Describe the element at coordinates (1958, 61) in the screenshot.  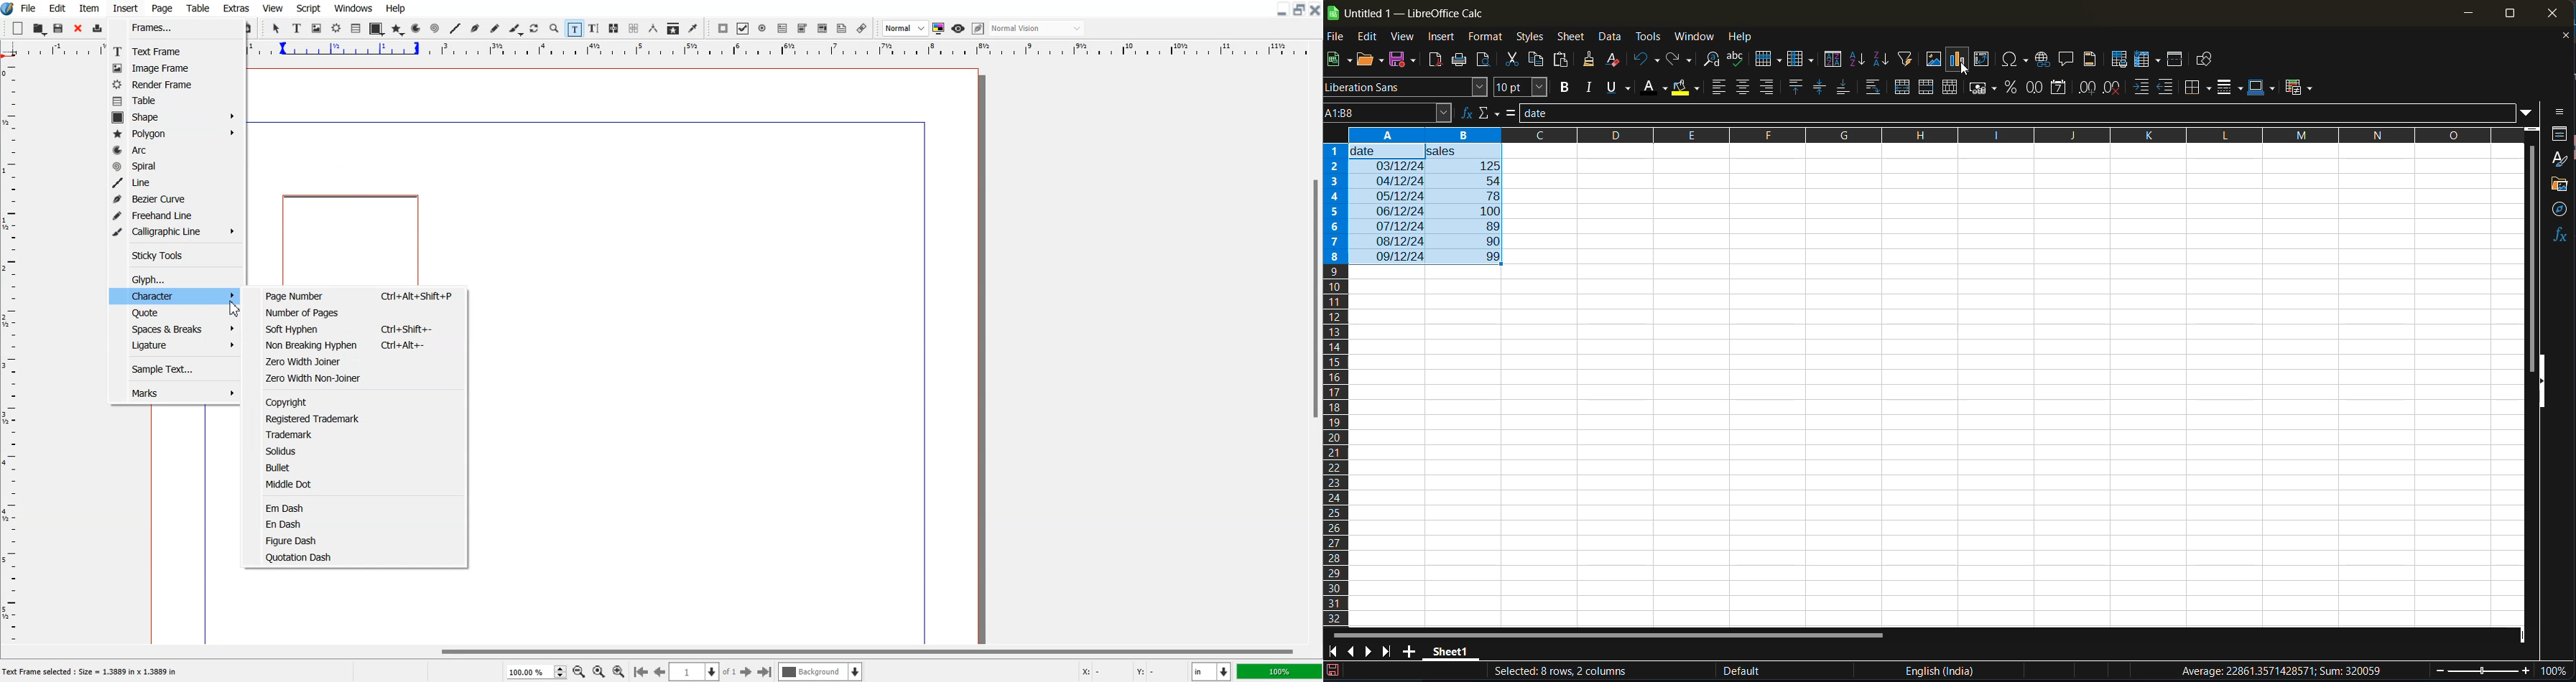
I see `insert chart` at that location.